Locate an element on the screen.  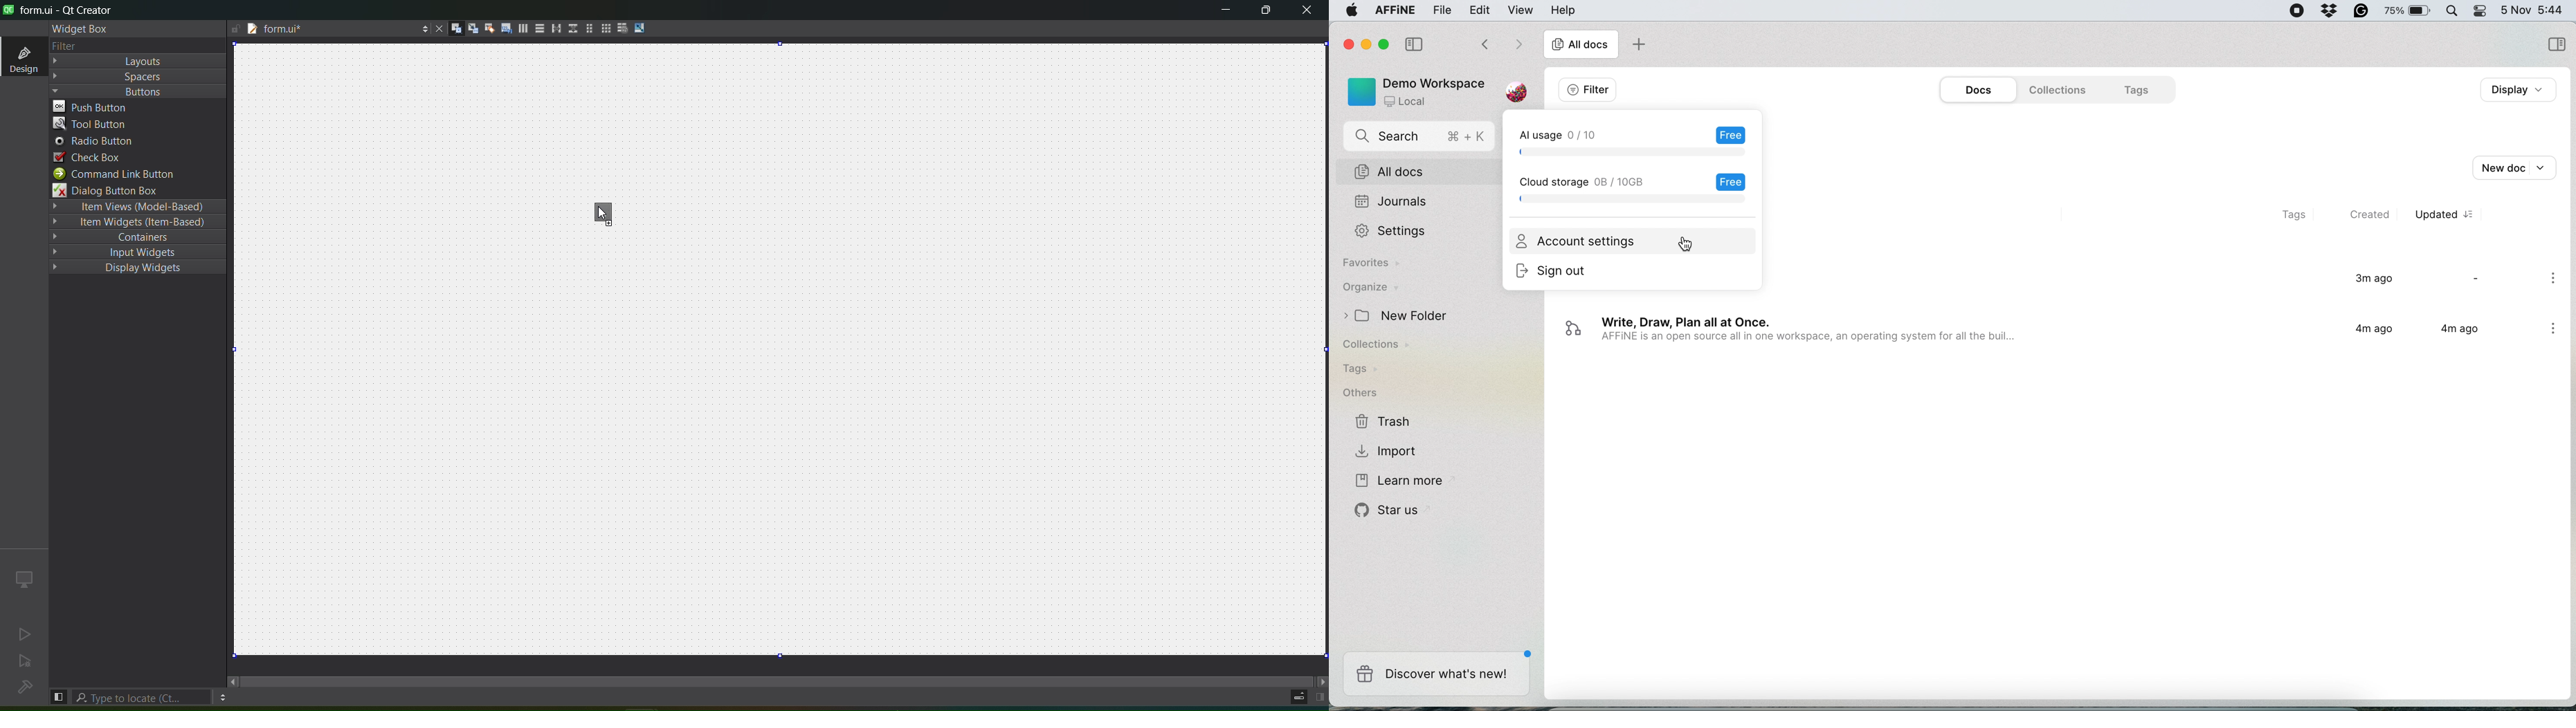
widget box is located at coordinates (84, 30).